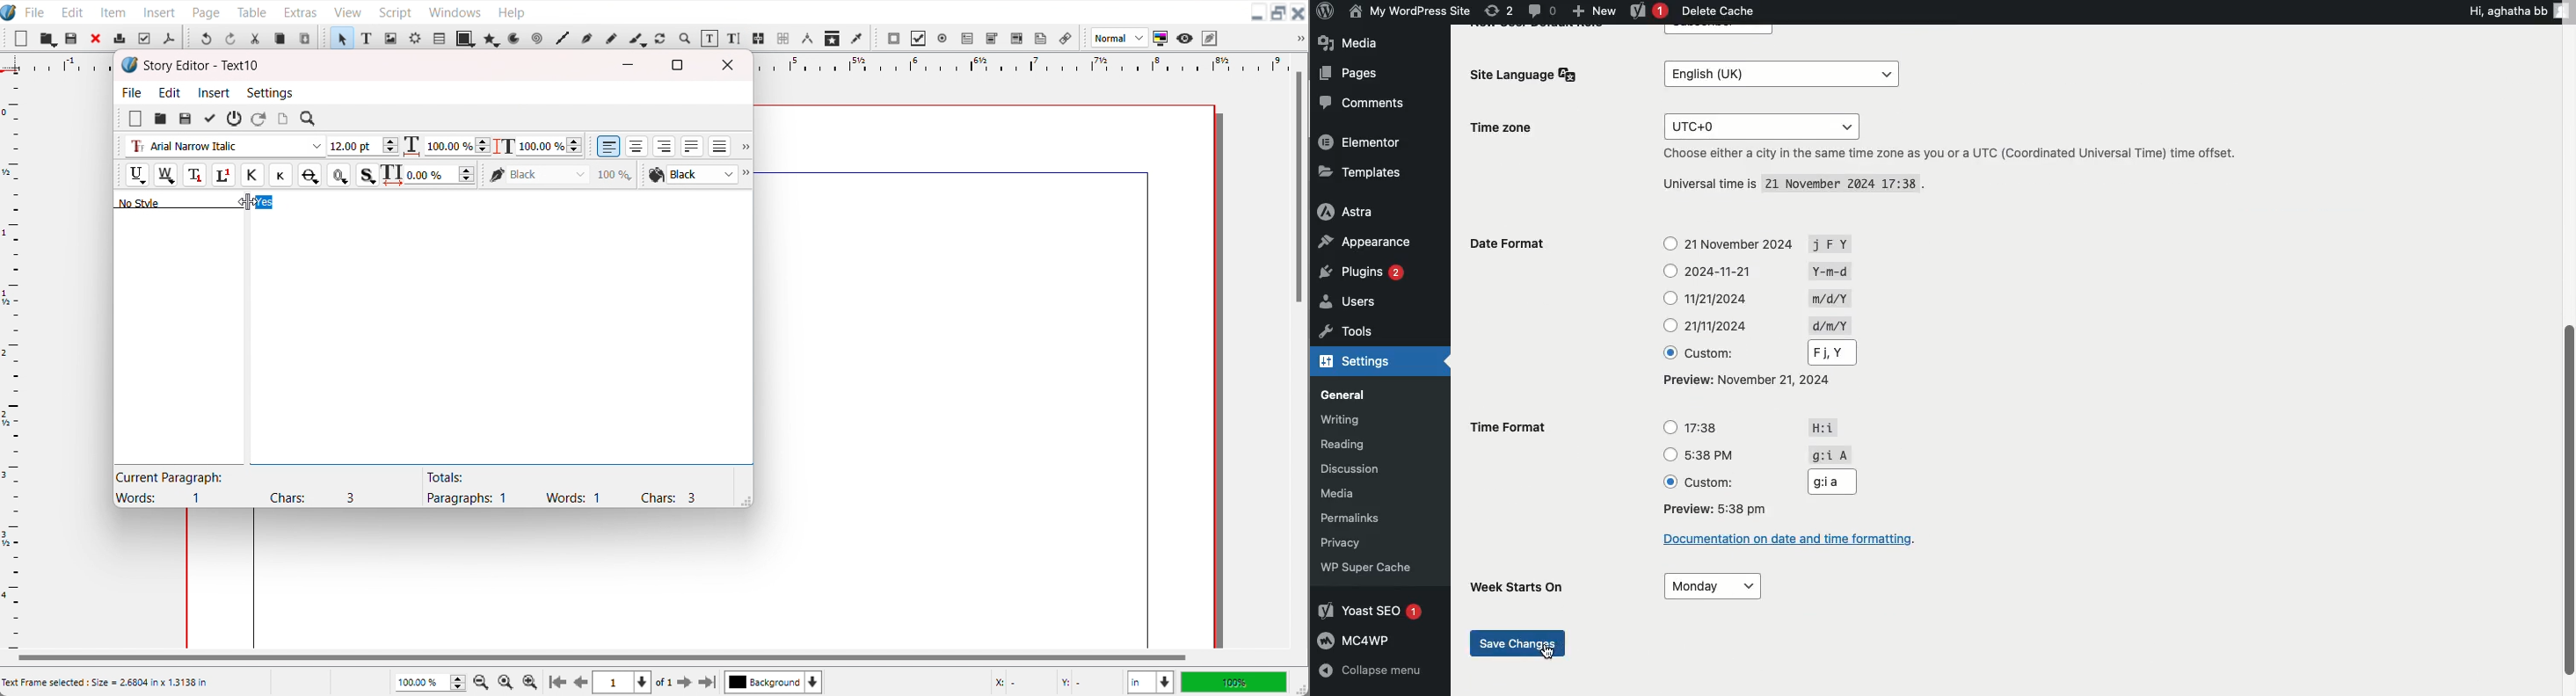 The image size is (2576, 700). I want to click on Select current layer, so click(774, 682).